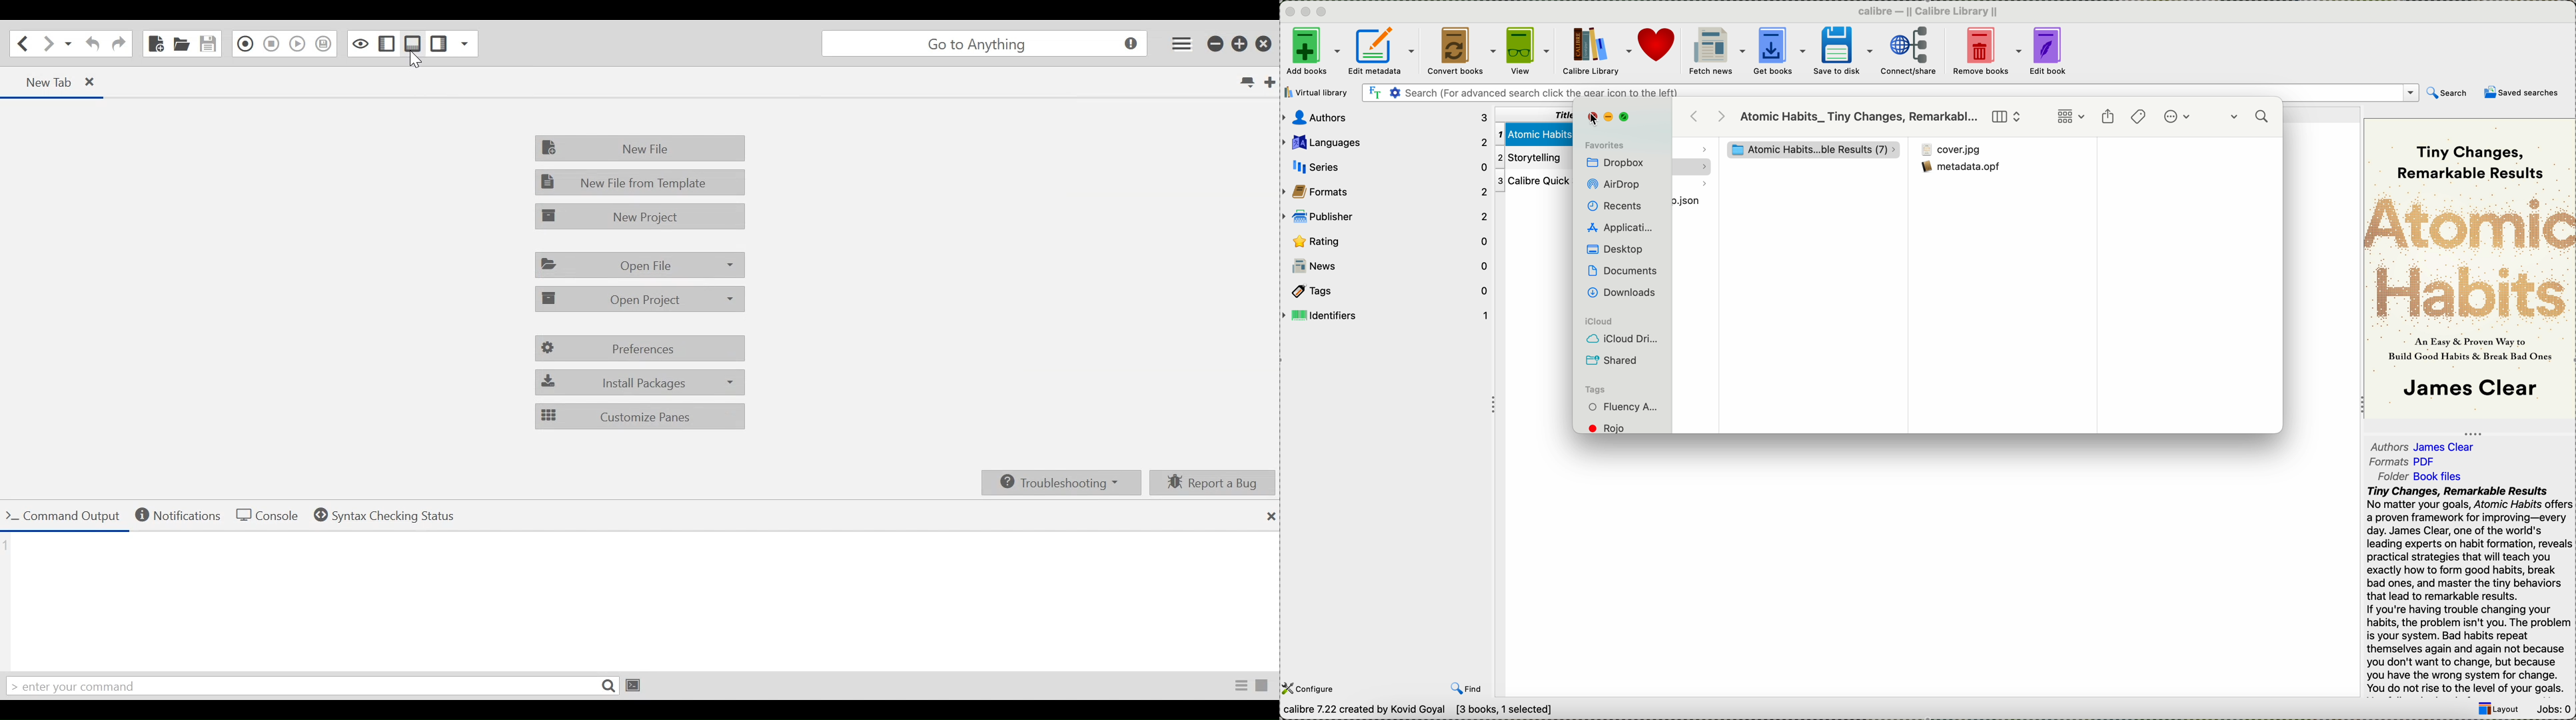  I want to click on navigate arrows, so click(1709, 116).